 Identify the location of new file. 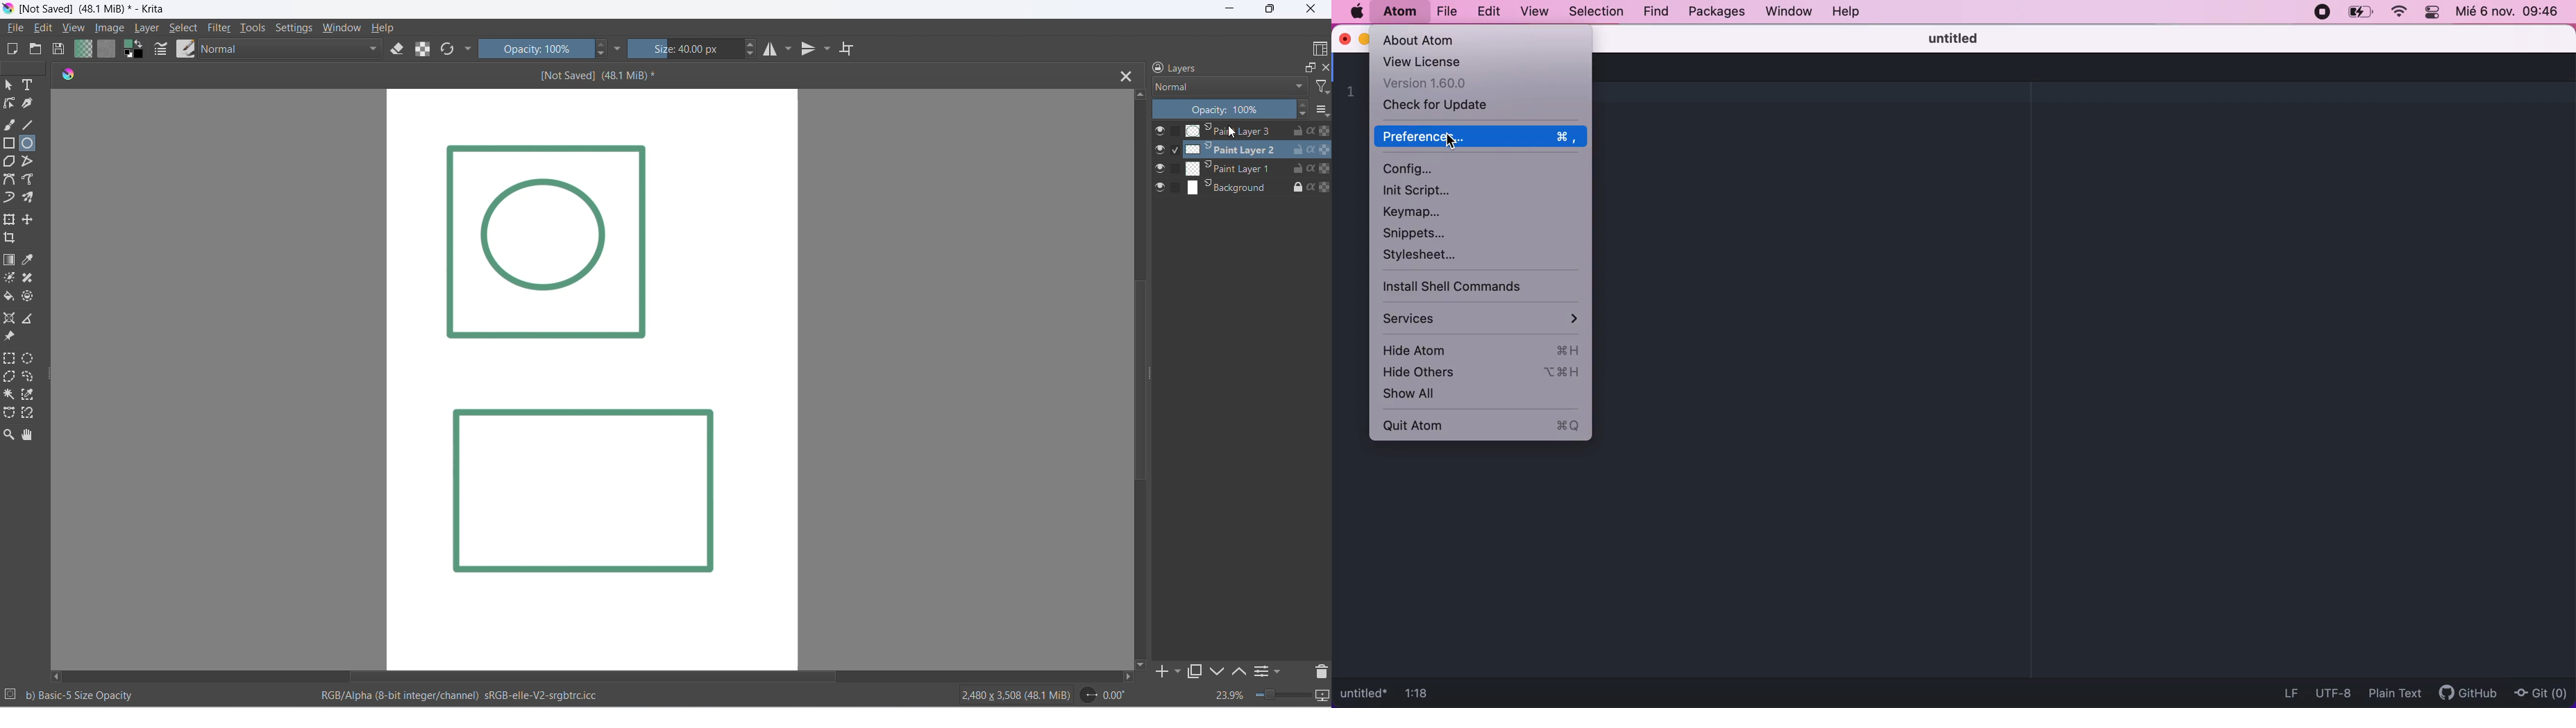
(16, 49).